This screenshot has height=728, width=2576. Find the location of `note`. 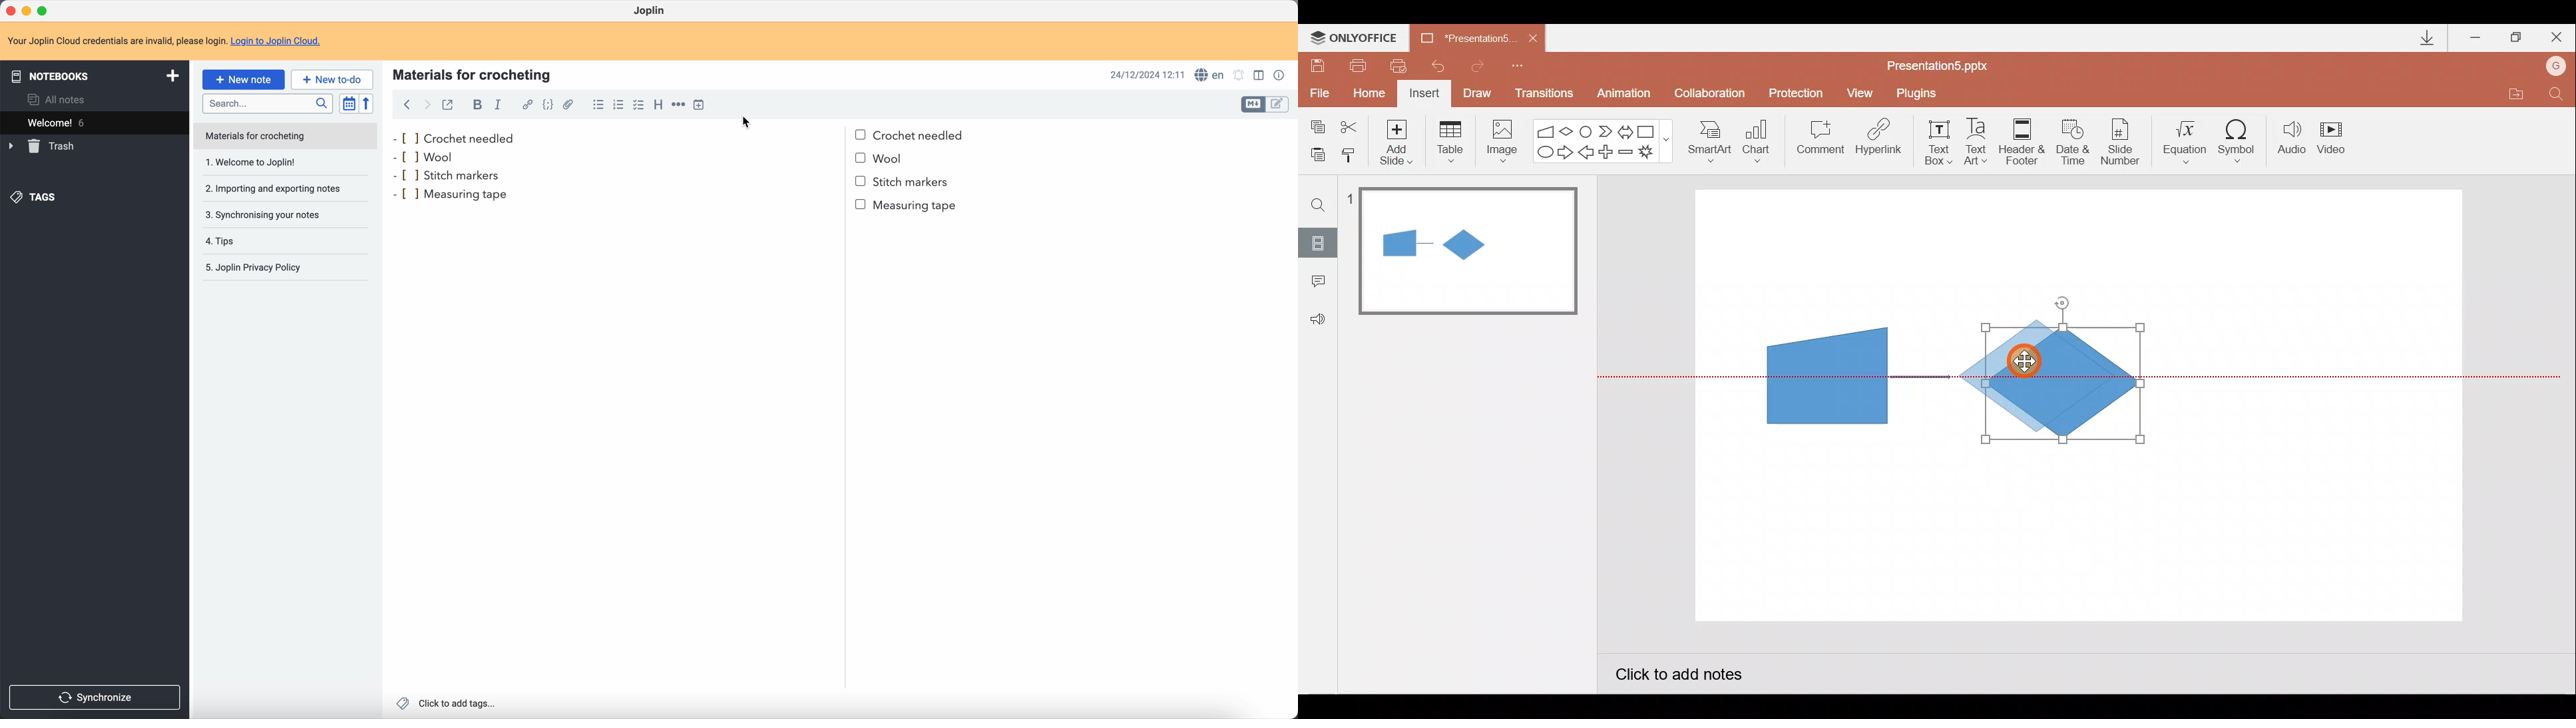

note is located at coordinates (286, 136).